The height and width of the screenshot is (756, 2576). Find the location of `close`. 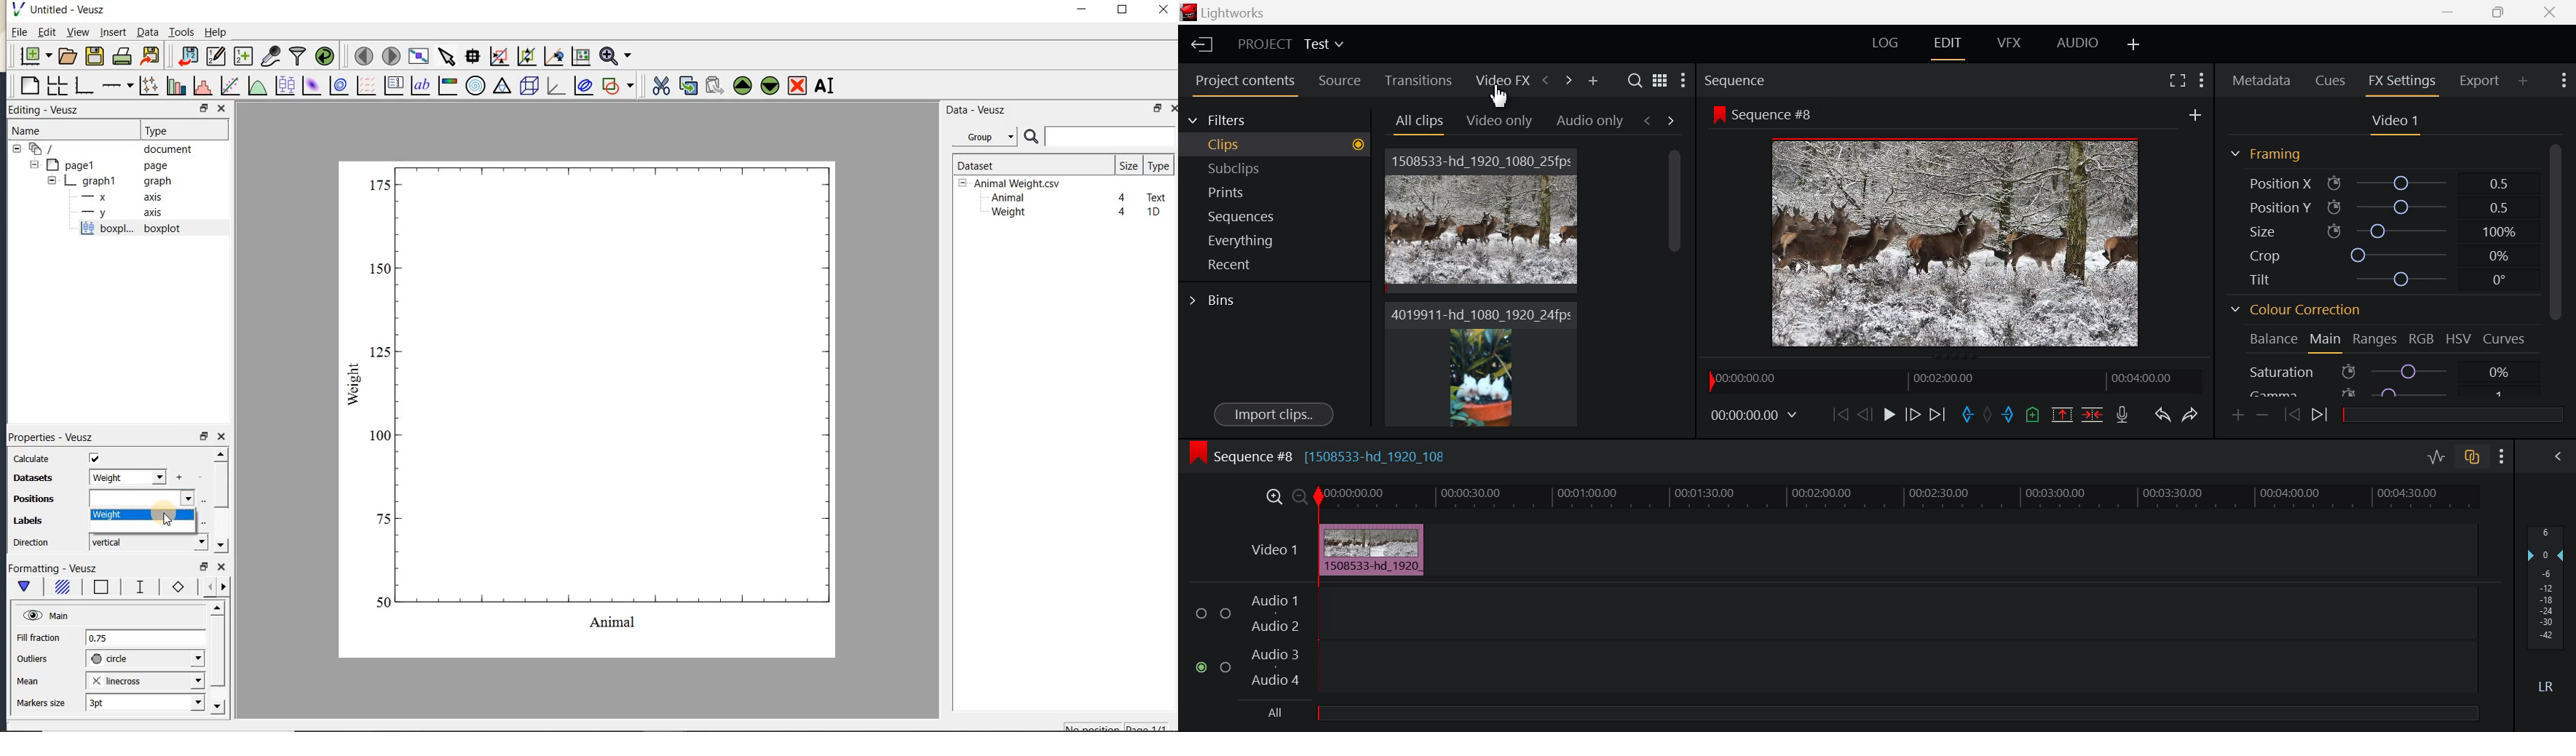

close is located at coordinates (222, 438).